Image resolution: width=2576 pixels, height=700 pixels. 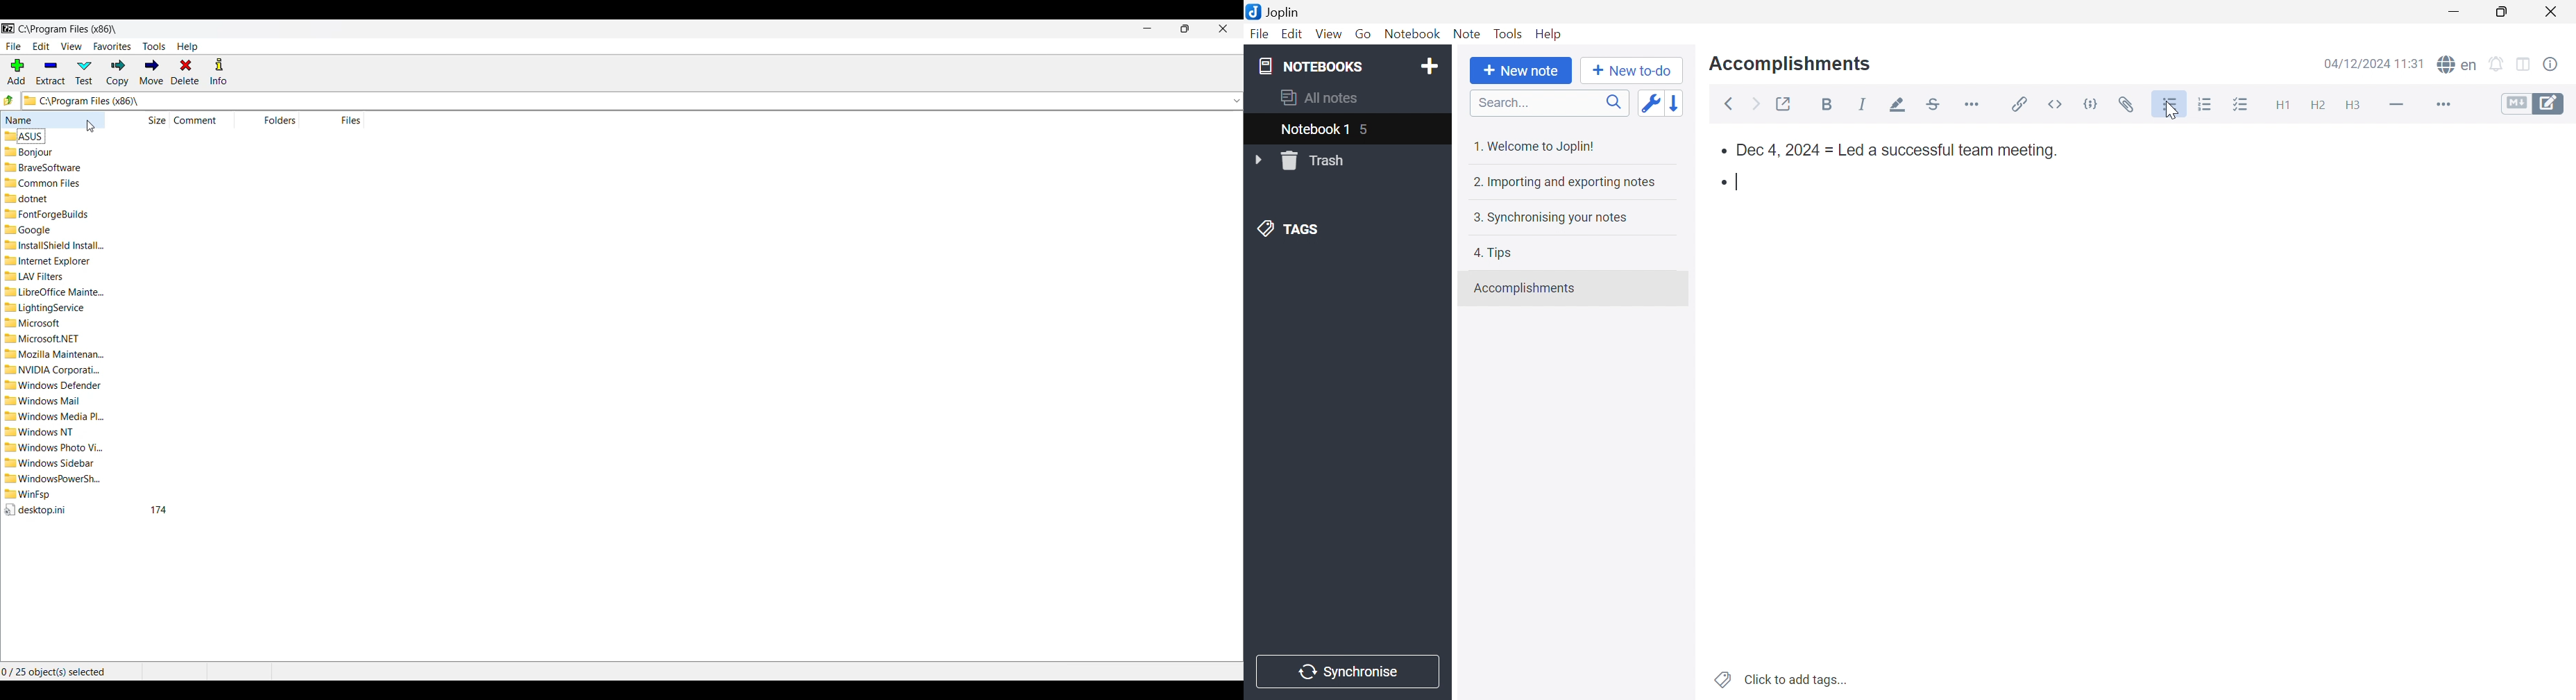 I want to click on Forward, so click(x=1755, y=103).